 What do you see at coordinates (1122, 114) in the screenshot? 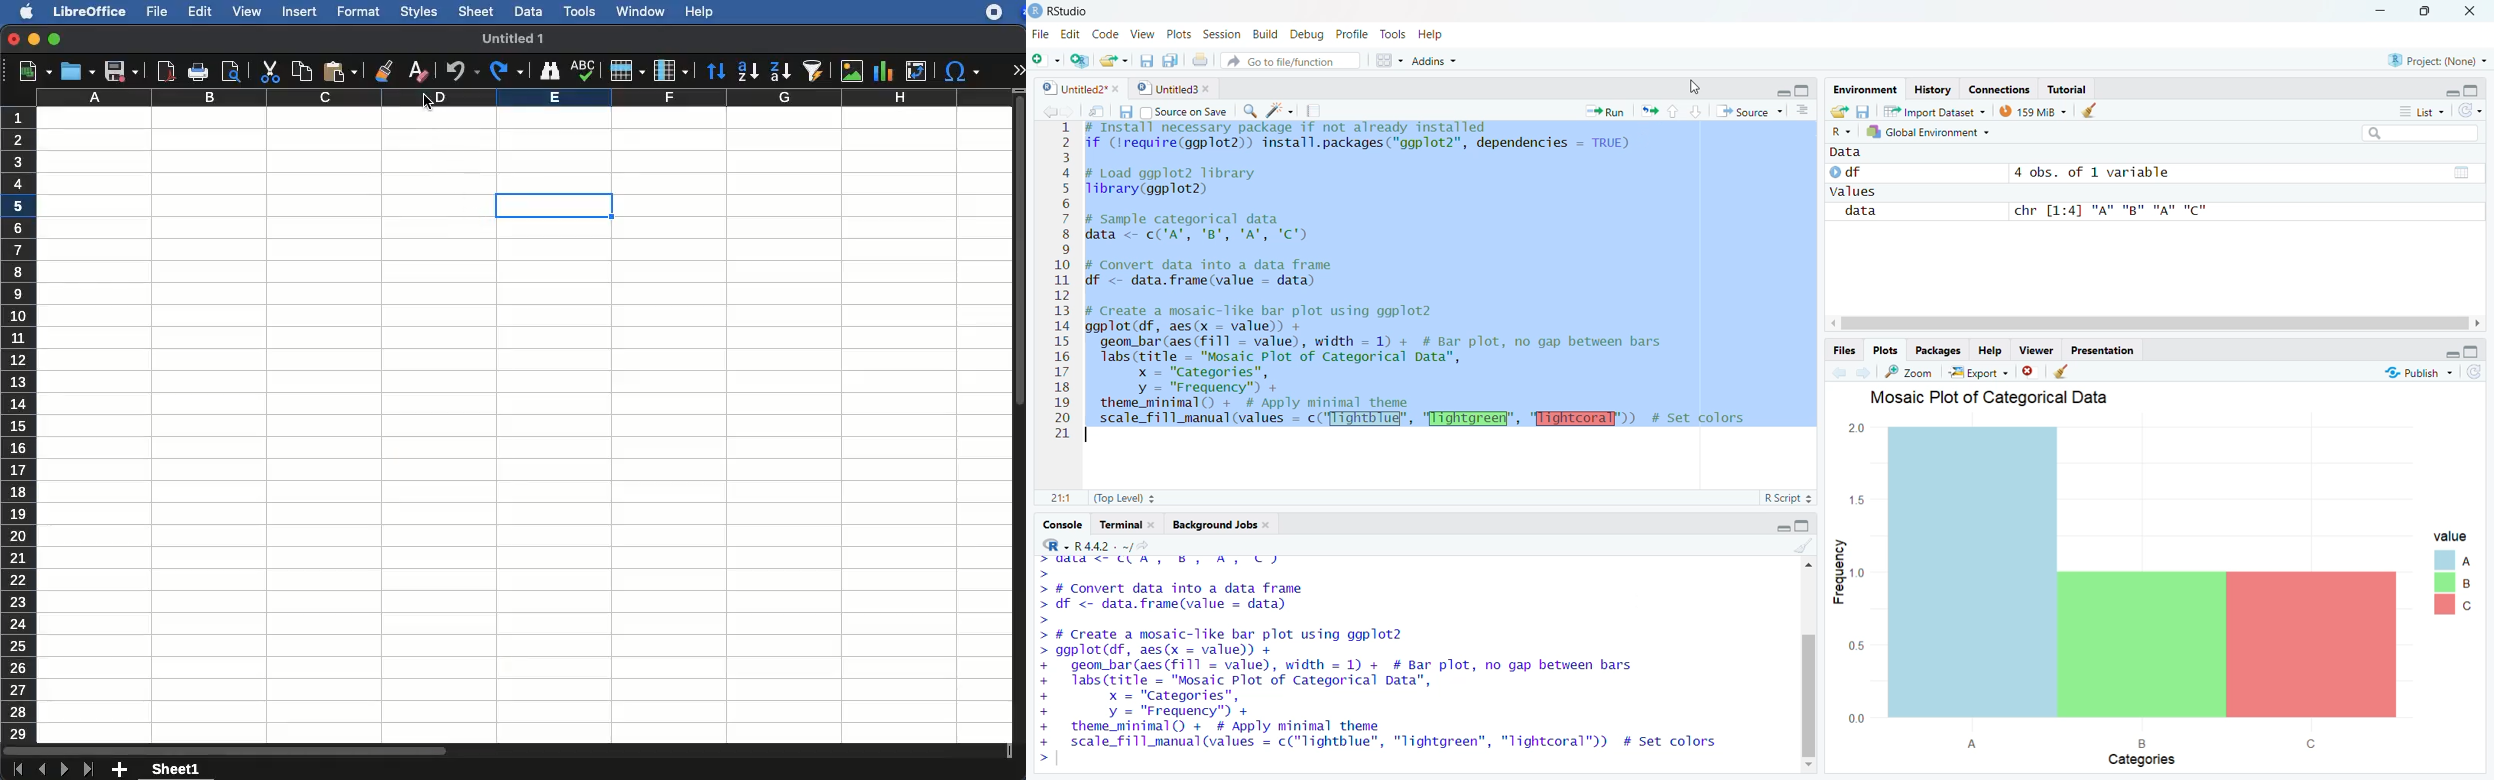
I see `Save` at bounding box center [1122, 114].